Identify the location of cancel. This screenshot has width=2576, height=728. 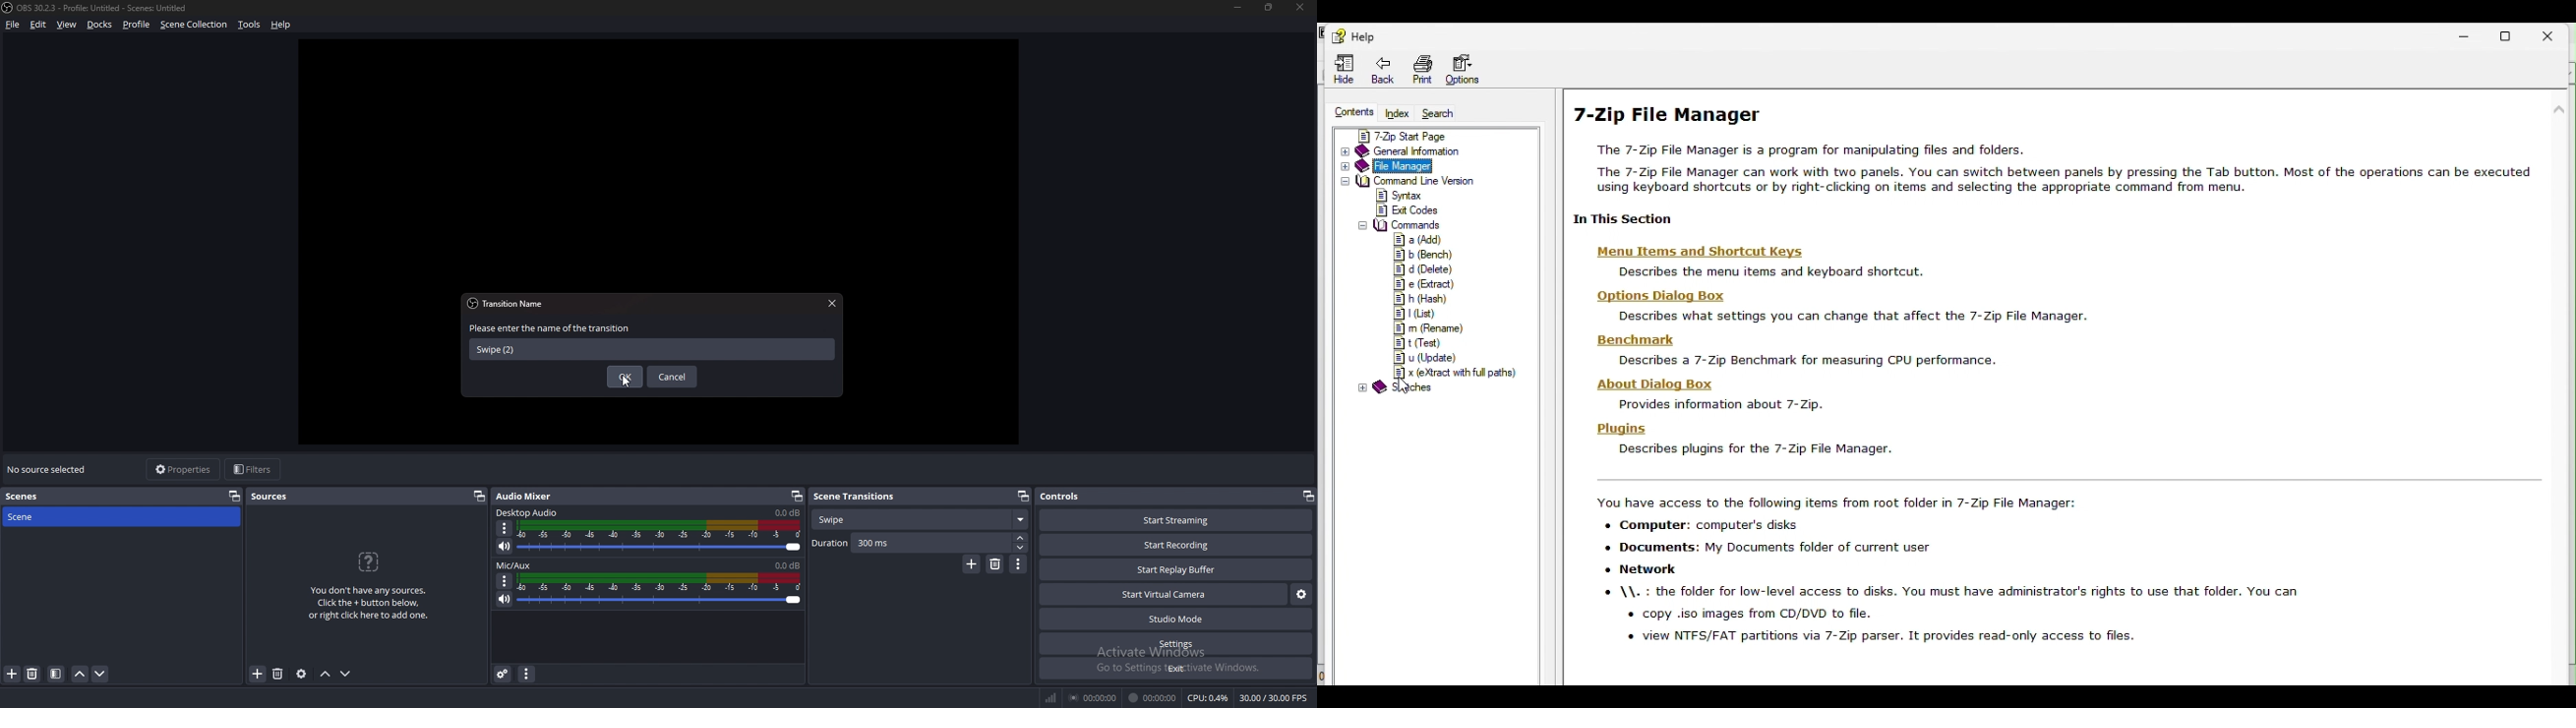
(674, 377).